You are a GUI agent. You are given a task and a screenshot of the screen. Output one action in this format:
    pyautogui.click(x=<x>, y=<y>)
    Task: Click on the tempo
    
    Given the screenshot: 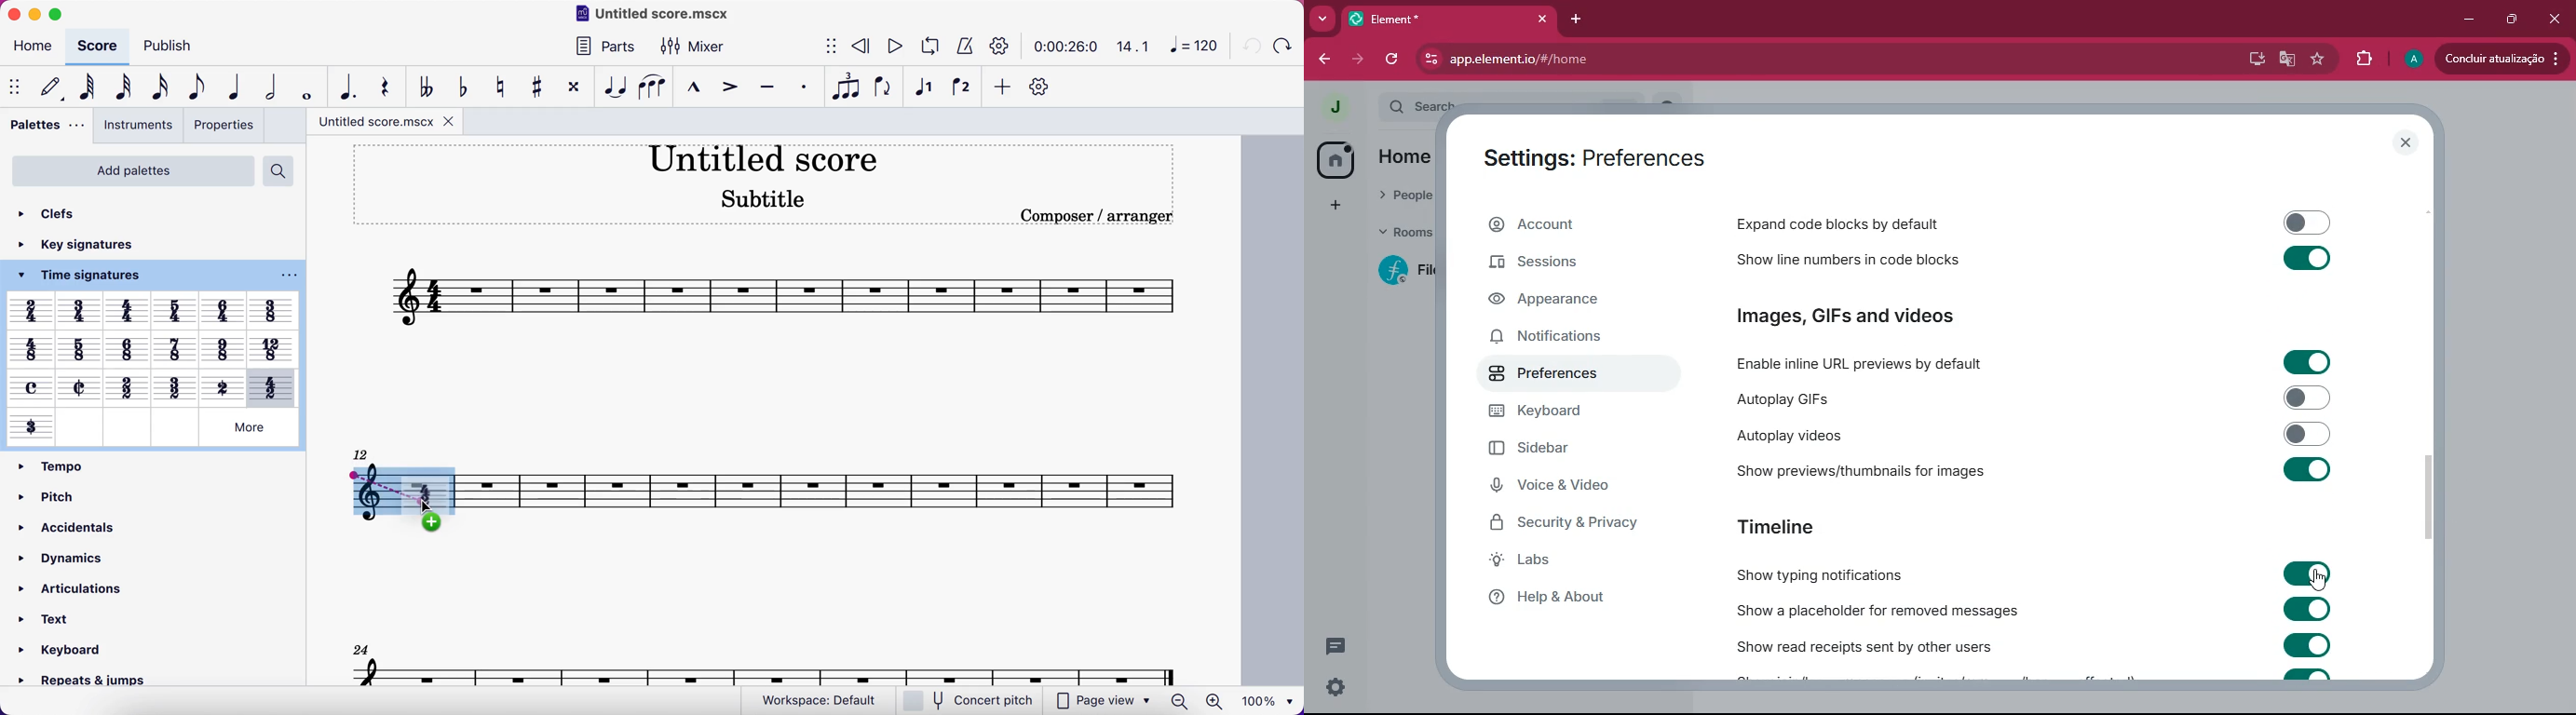 What is the action you would take?
    pyautogui.click(x=48, y=465)
    